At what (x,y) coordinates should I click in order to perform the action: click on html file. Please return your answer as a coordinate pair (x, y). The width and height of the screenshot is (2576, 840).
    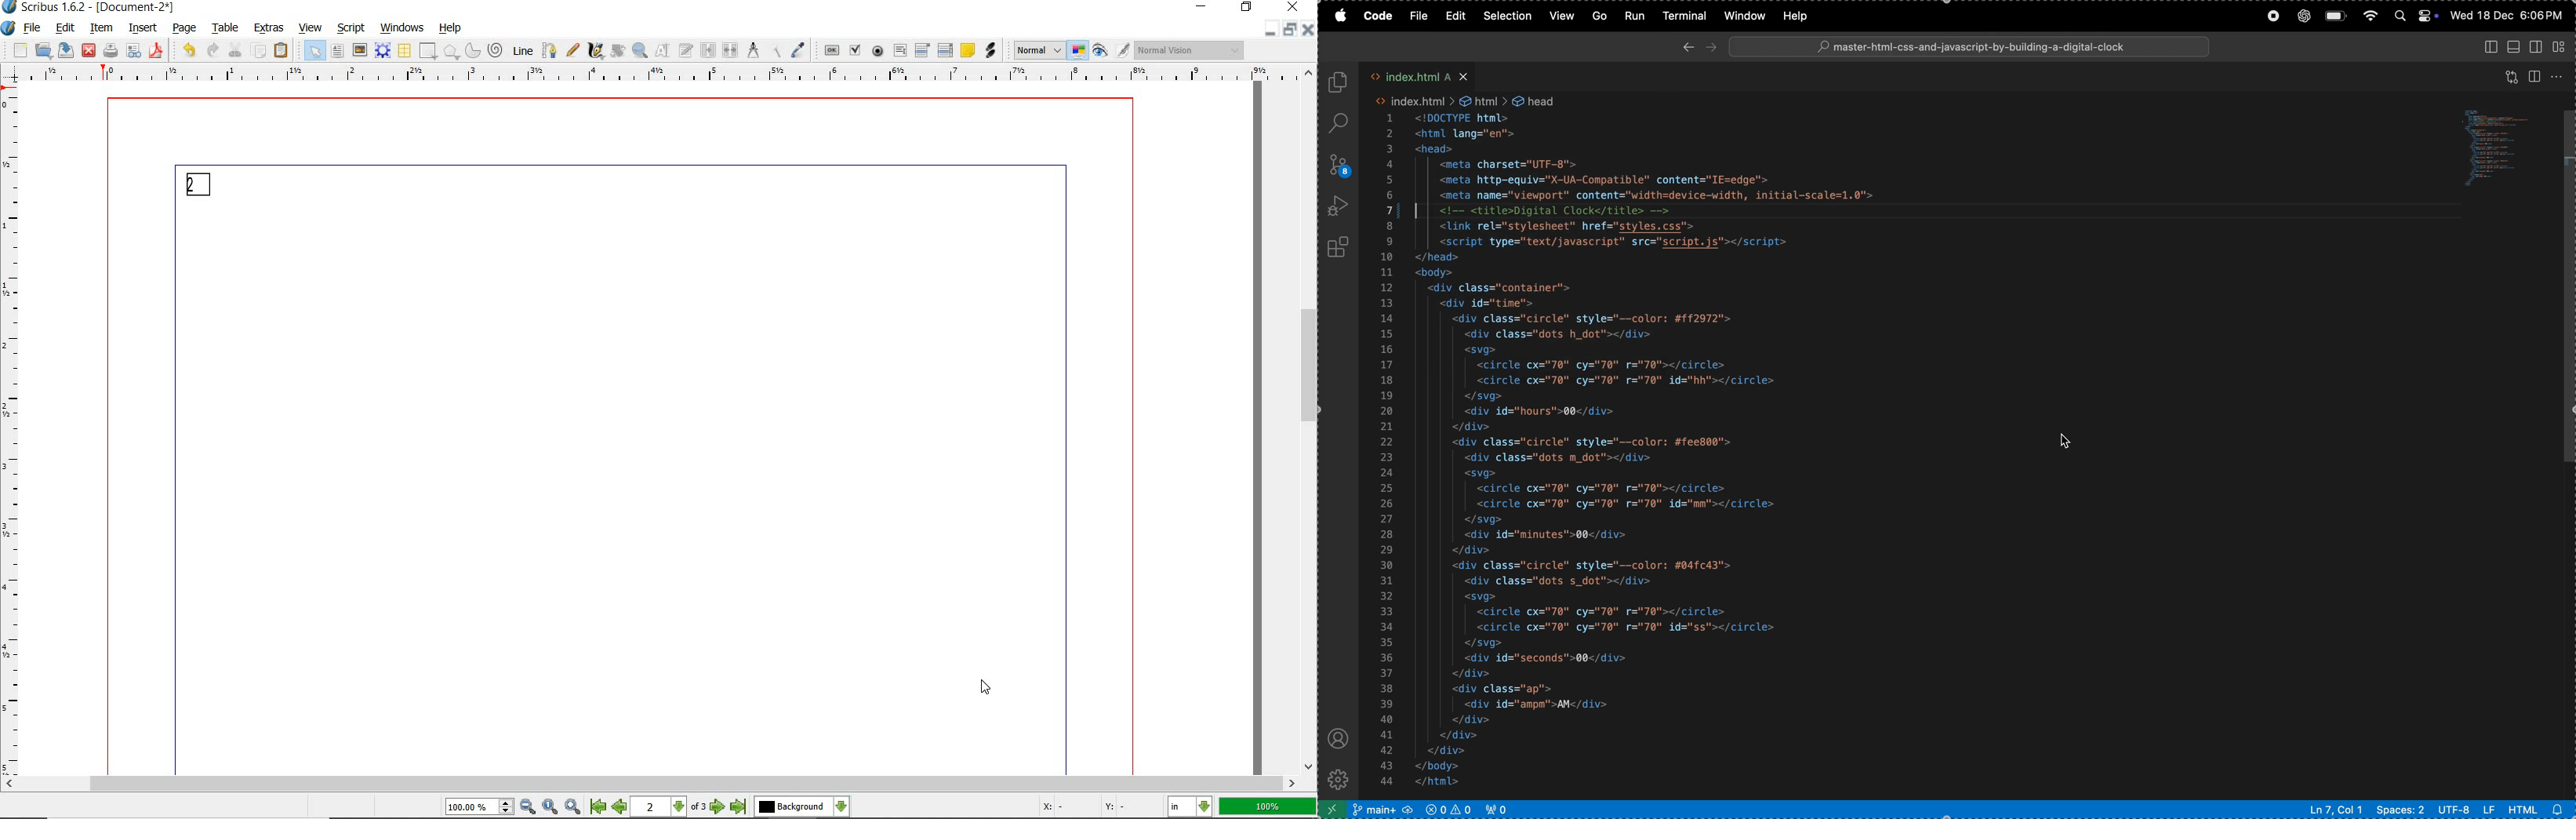
    Looking at the image, I should click on (2539, 808).